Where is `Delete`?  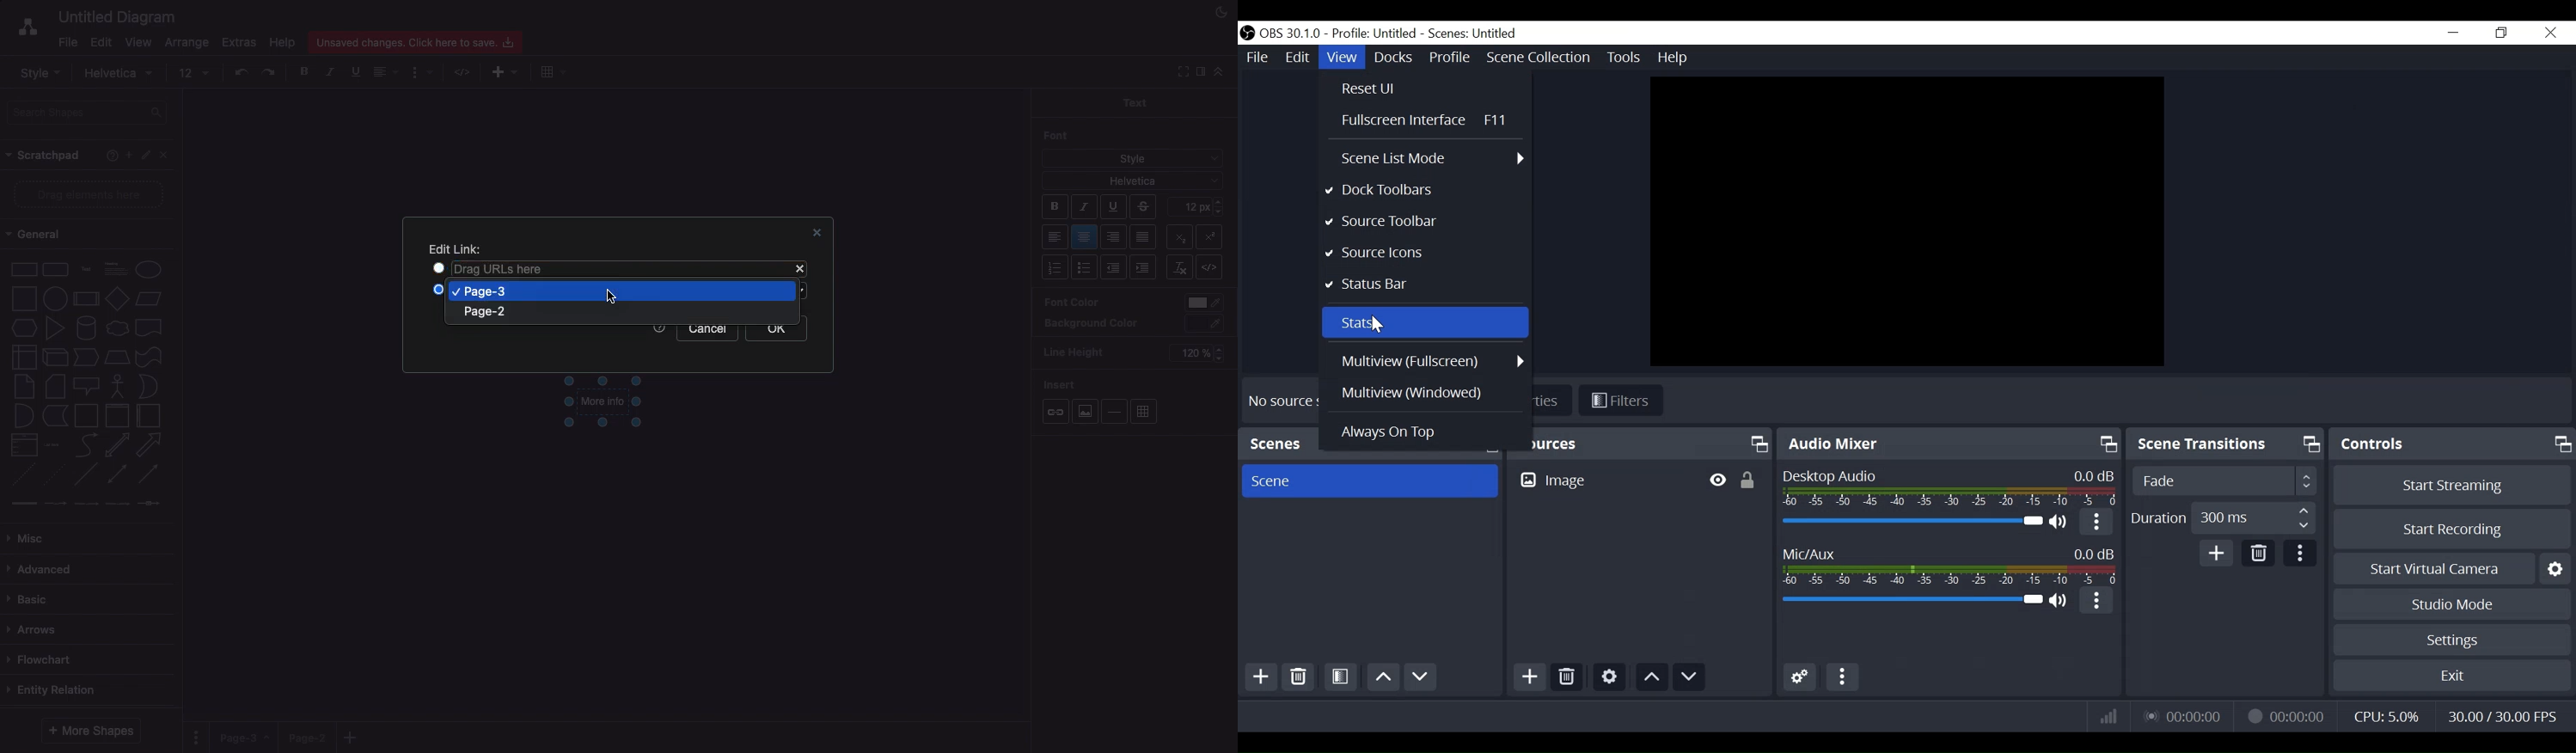
Delete is located at coordinates (1298, 678).